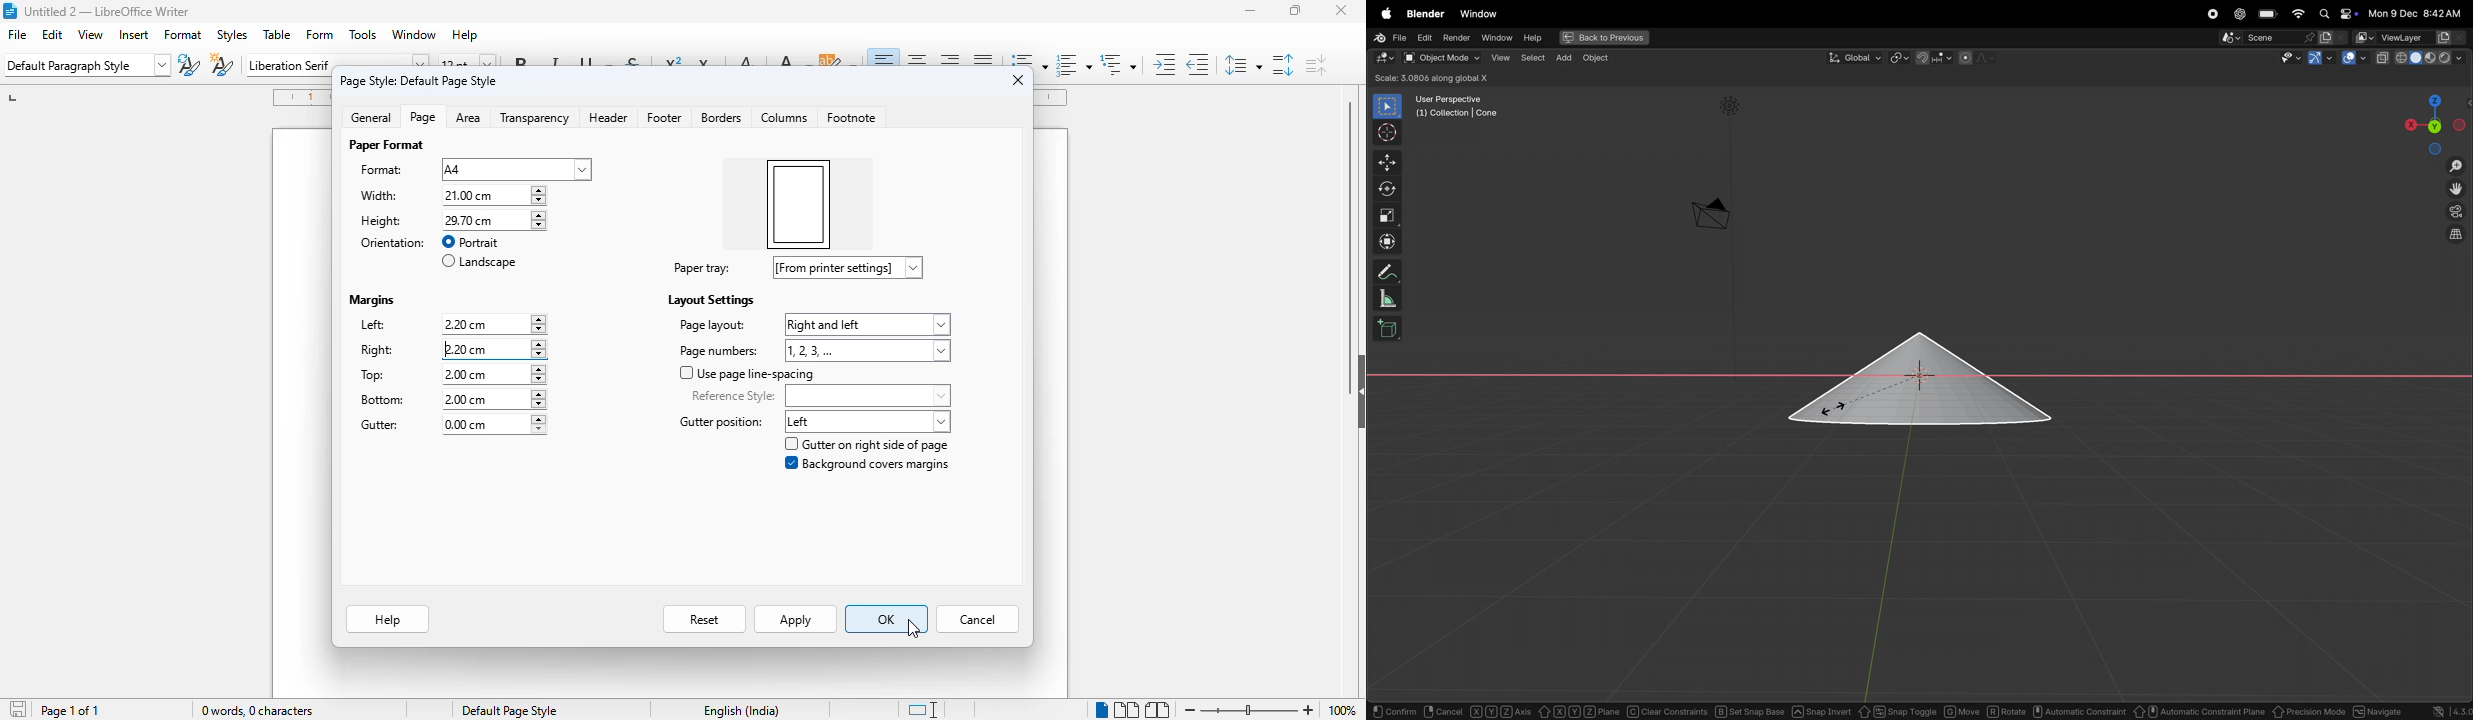 This screenshot has height=728, width=2492. I want to click on portrait, so click(470, 242).